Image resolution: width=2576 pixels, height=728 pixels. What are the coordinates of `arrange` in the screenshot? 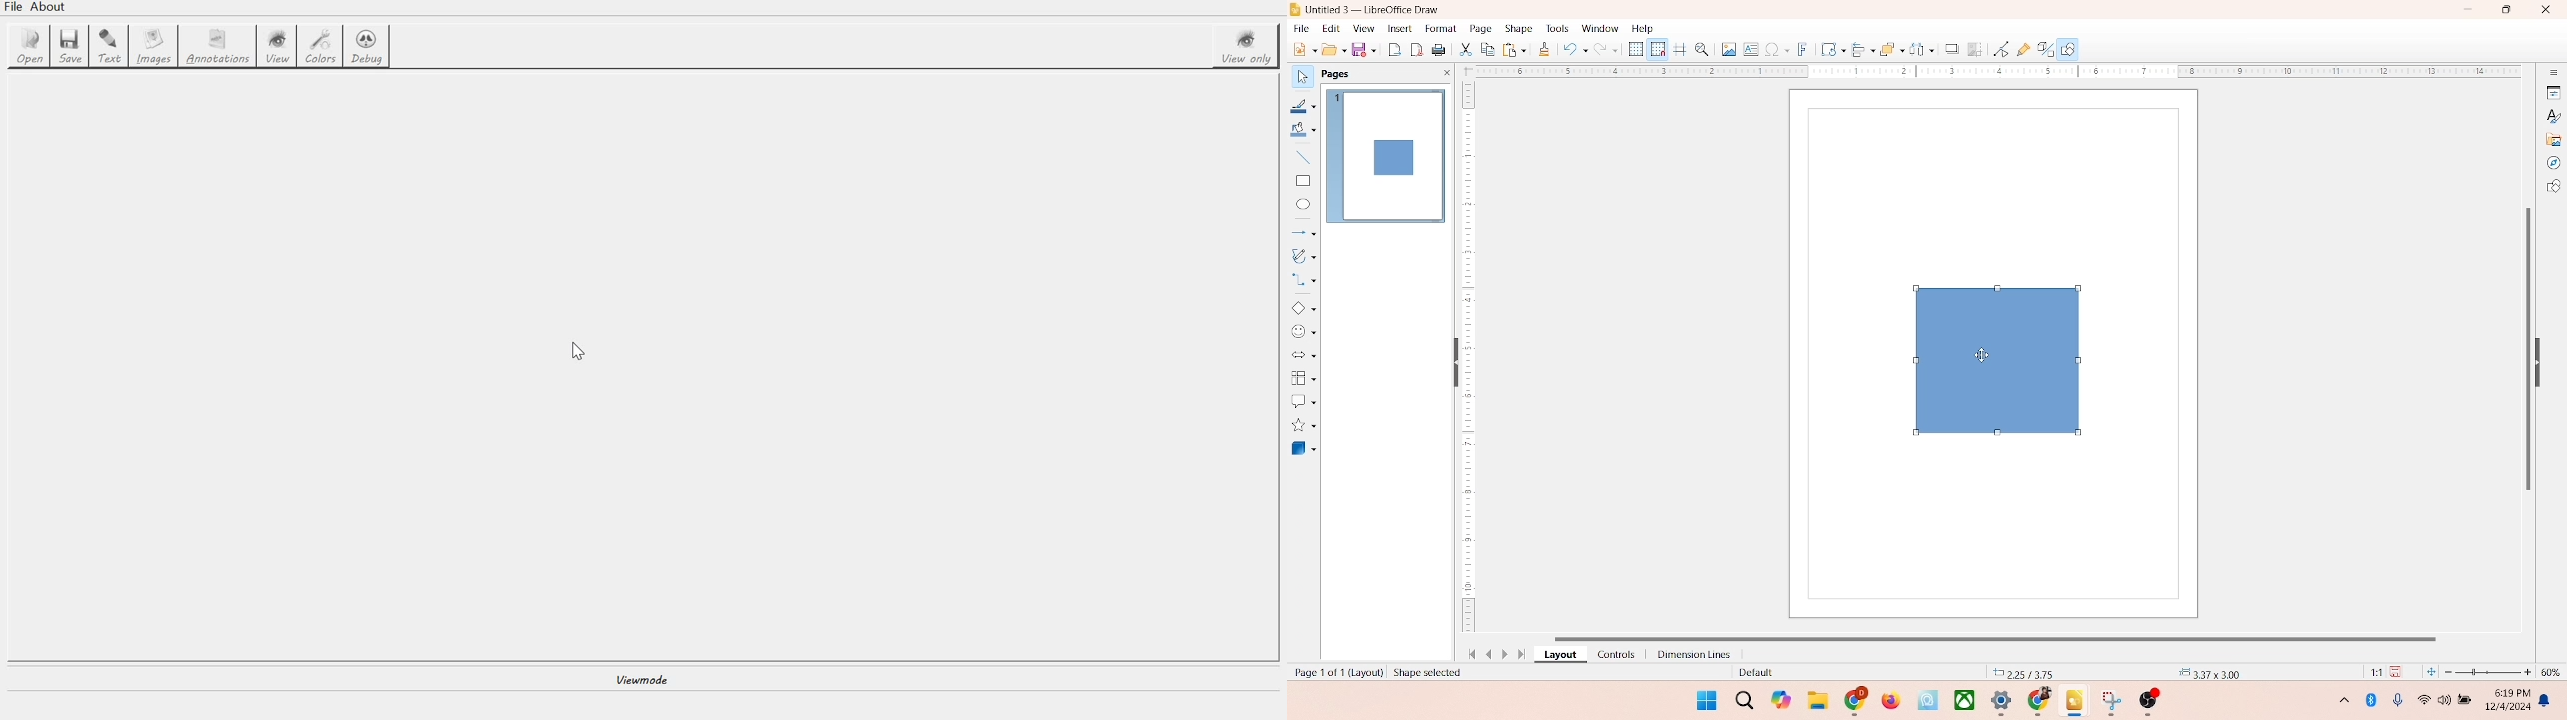 It's located at (1886, 47).